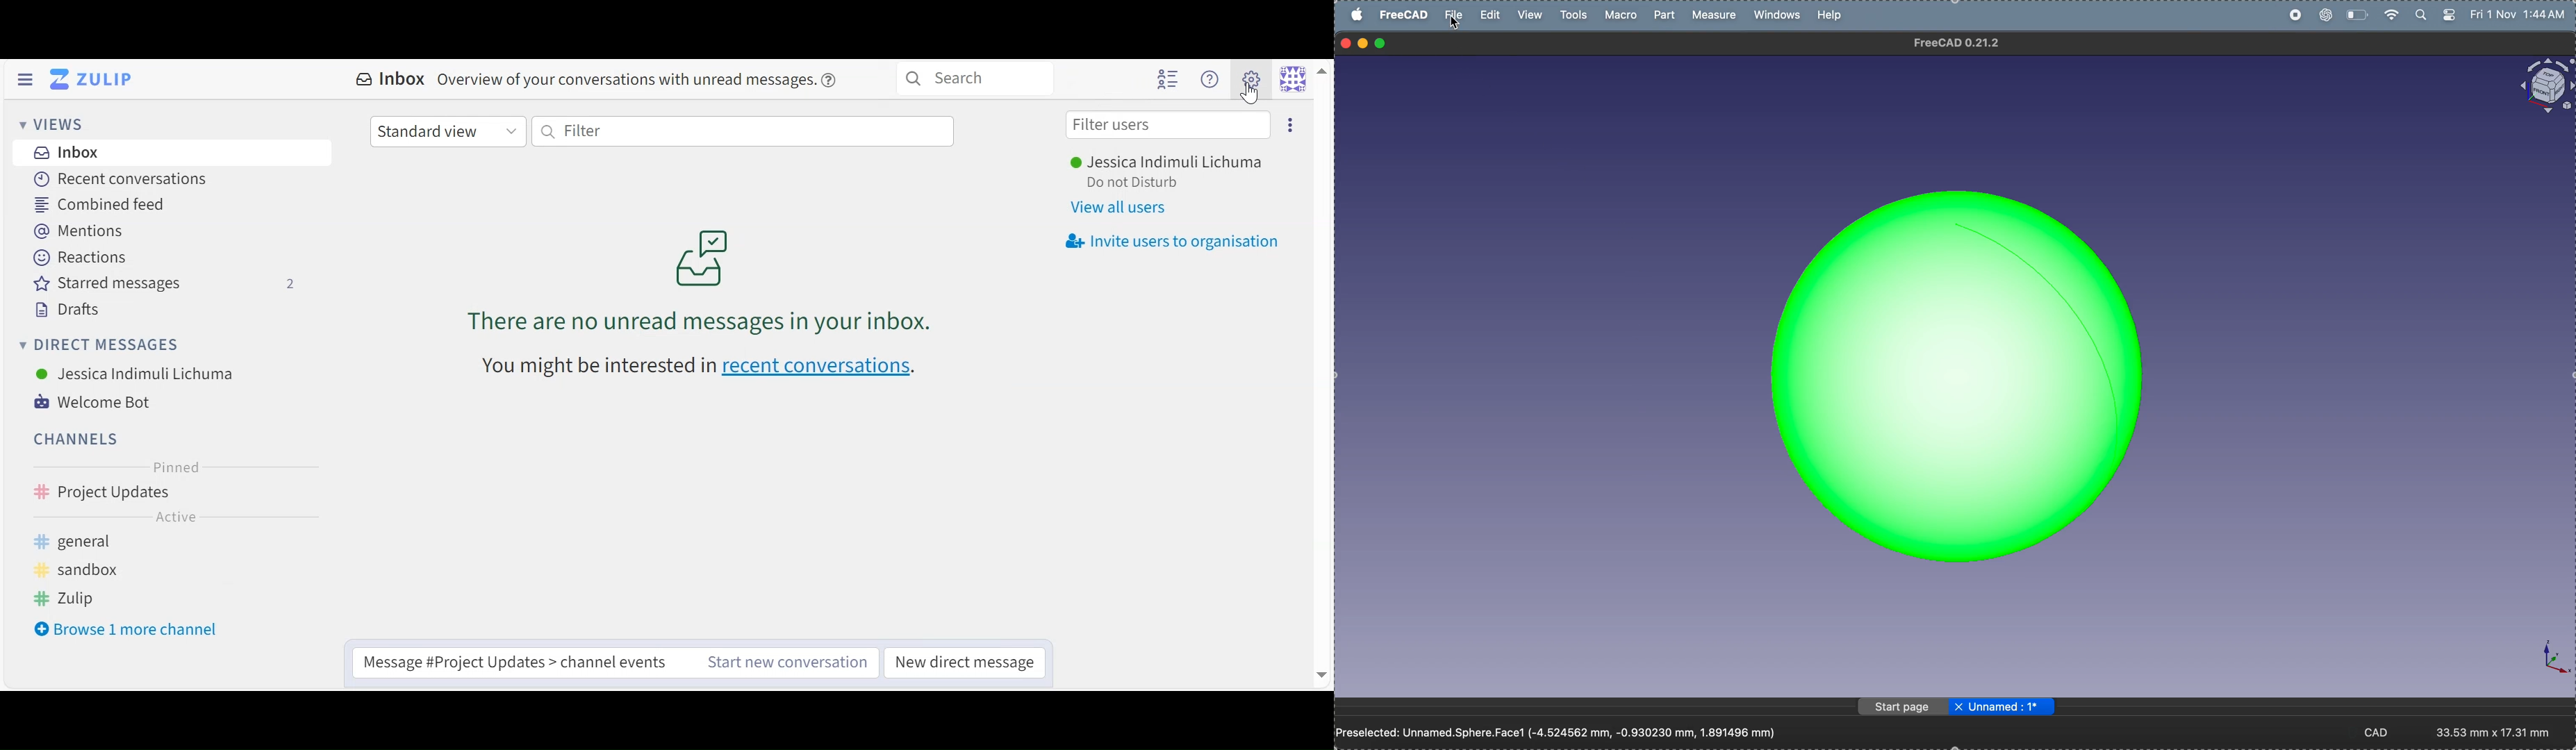  I want to click on axis, so click(2547, 660).